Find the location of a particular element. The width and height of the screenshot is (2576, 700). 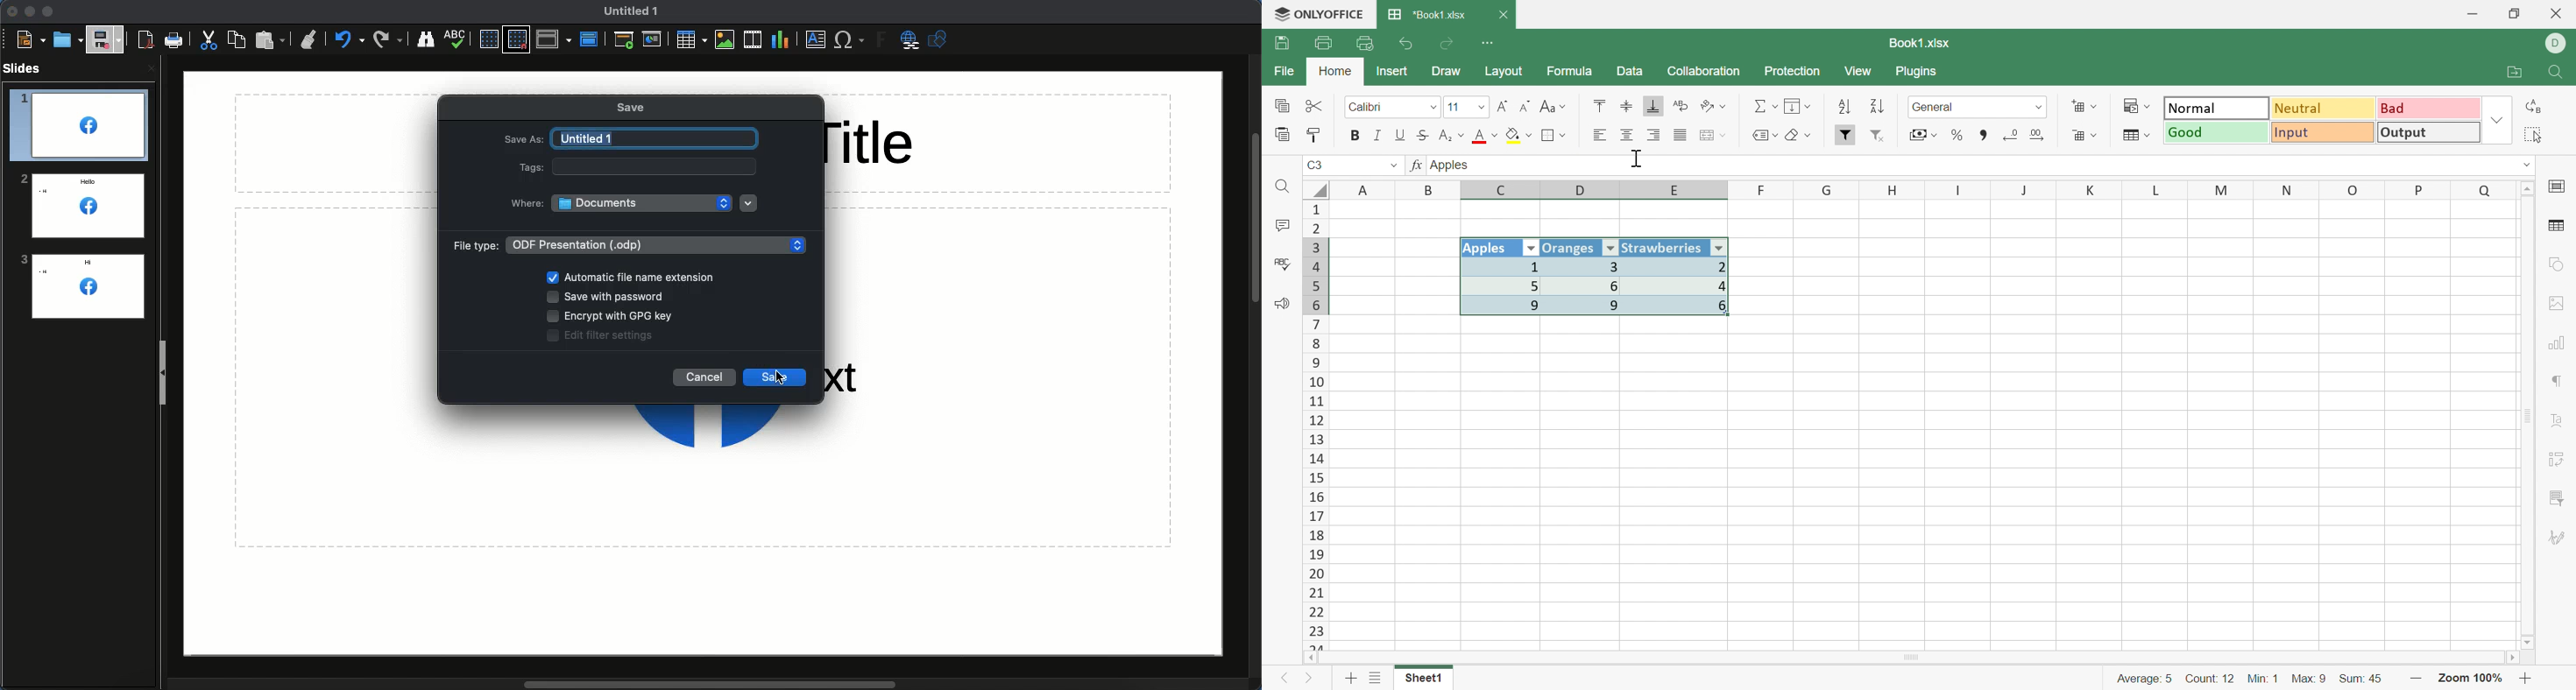

Align Center is located at coordinates (1627, 136).